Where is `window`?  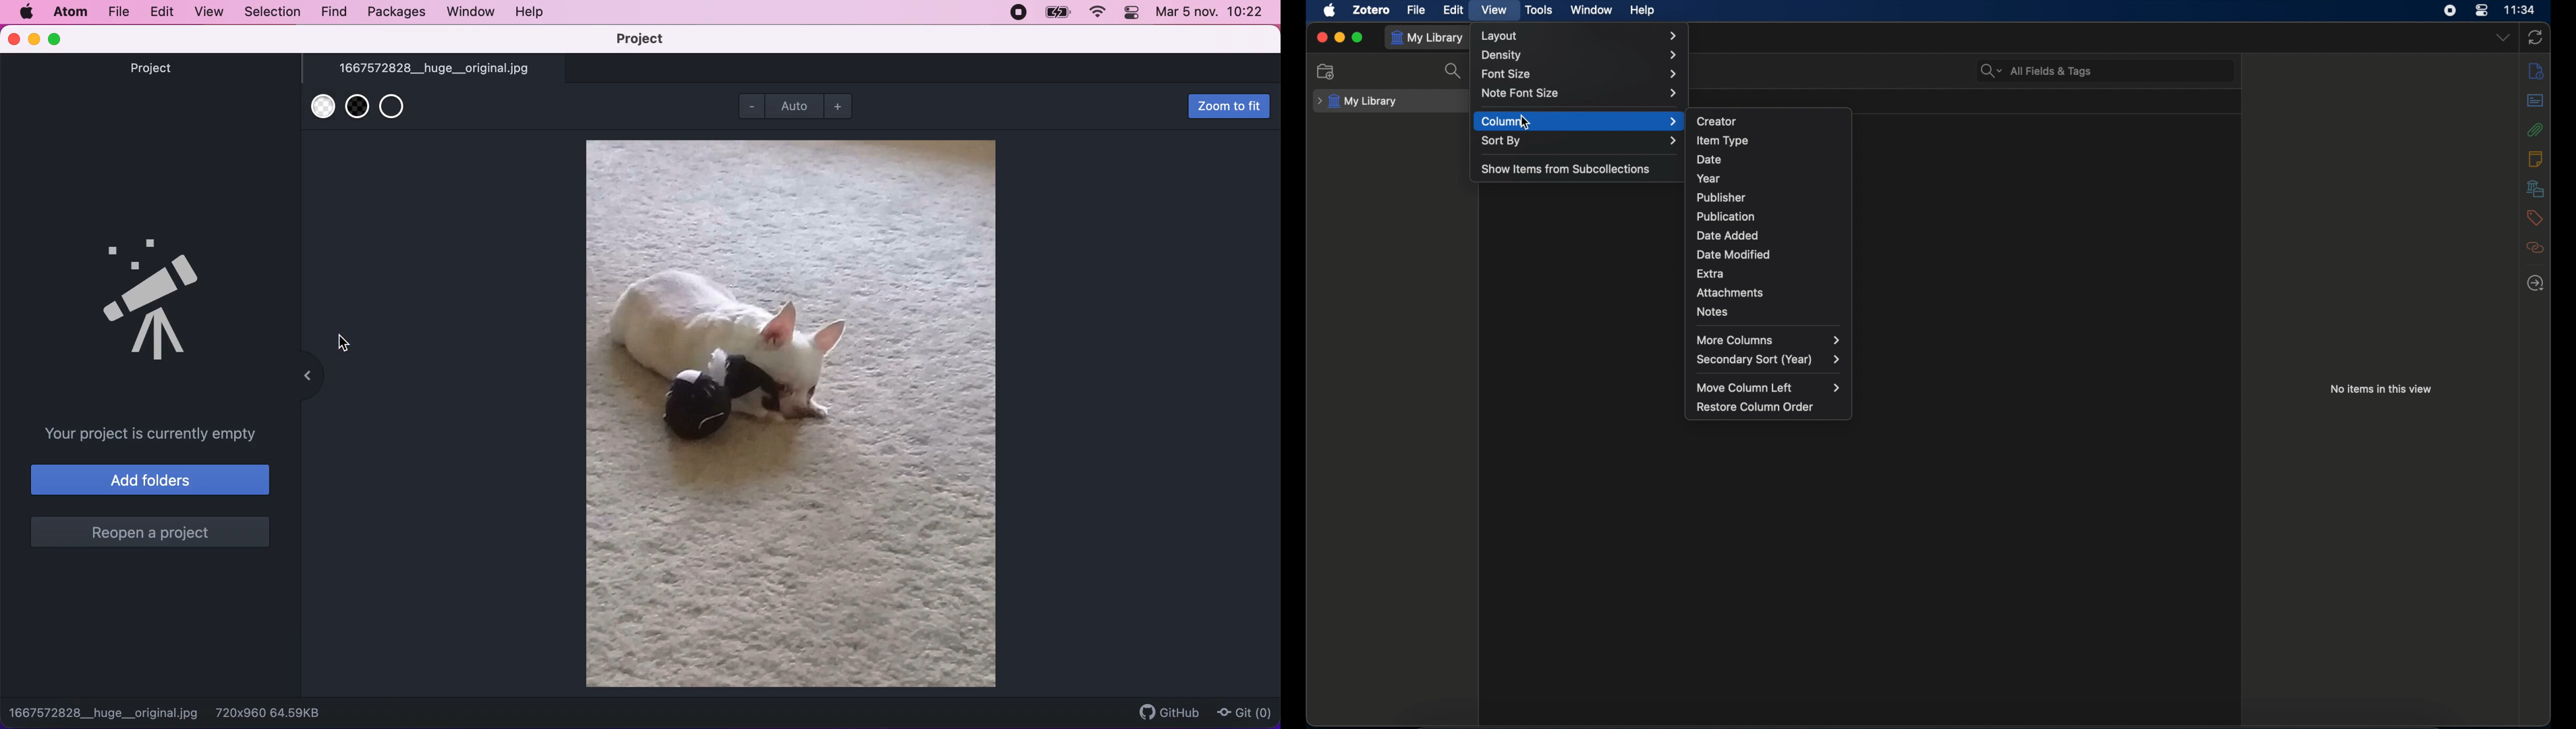
window is located at coordinates (1592, 9).